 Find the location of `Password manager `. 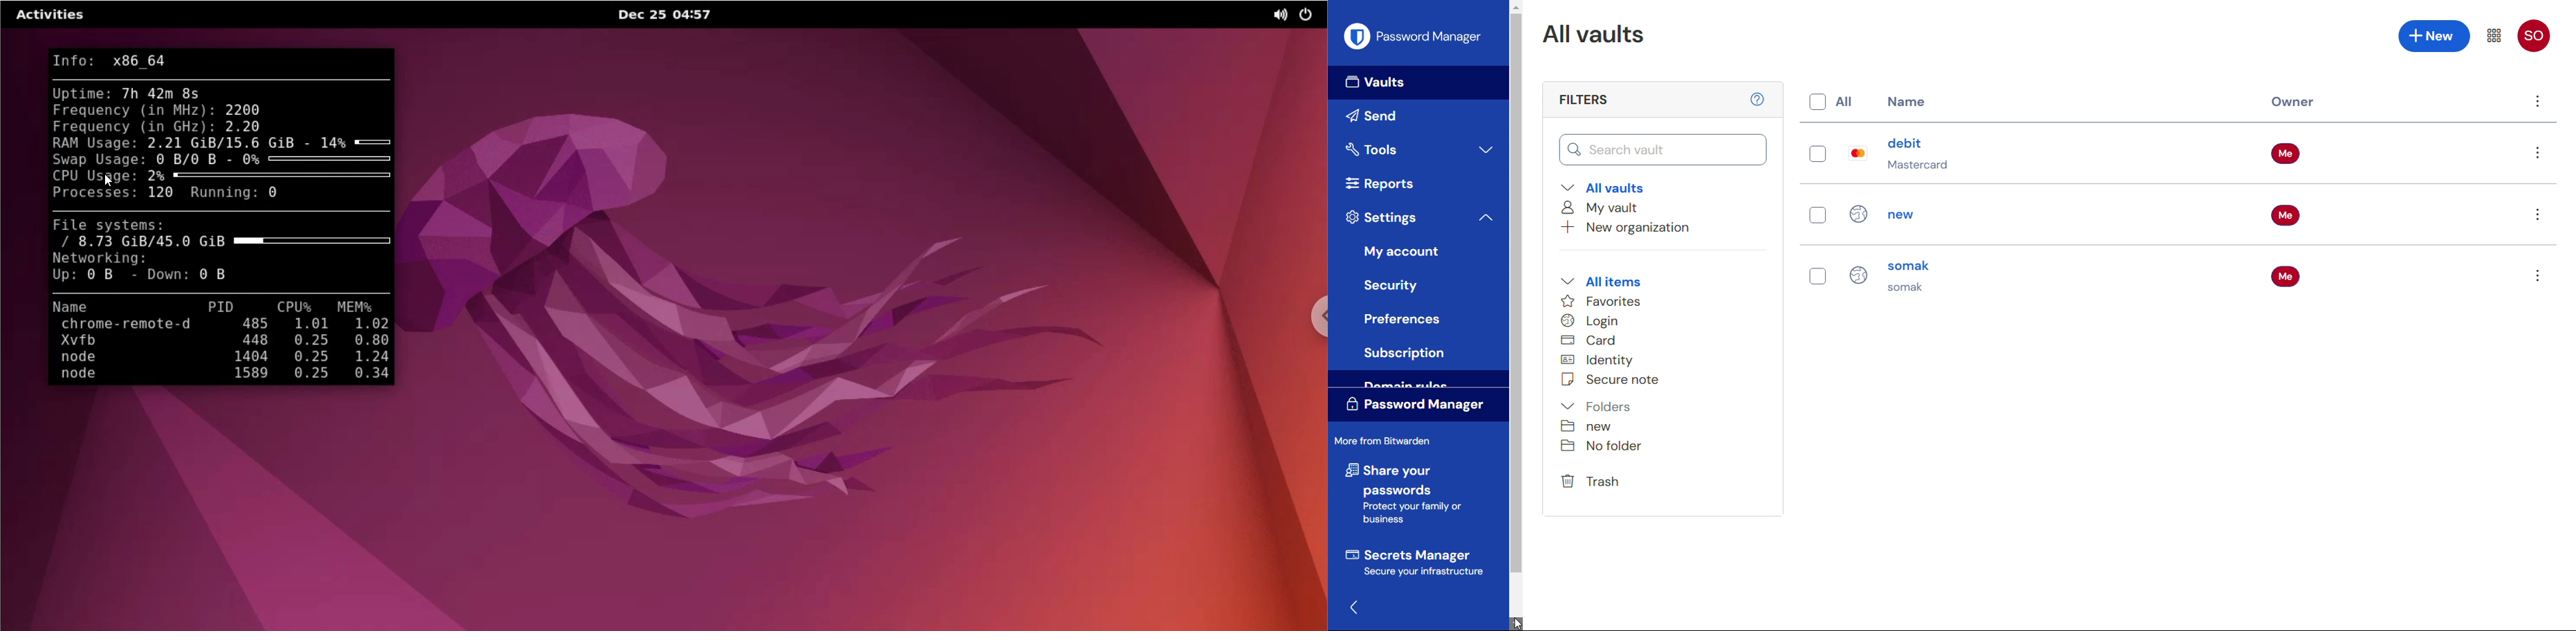

Password manager  is located at coordinates (1419, 405).